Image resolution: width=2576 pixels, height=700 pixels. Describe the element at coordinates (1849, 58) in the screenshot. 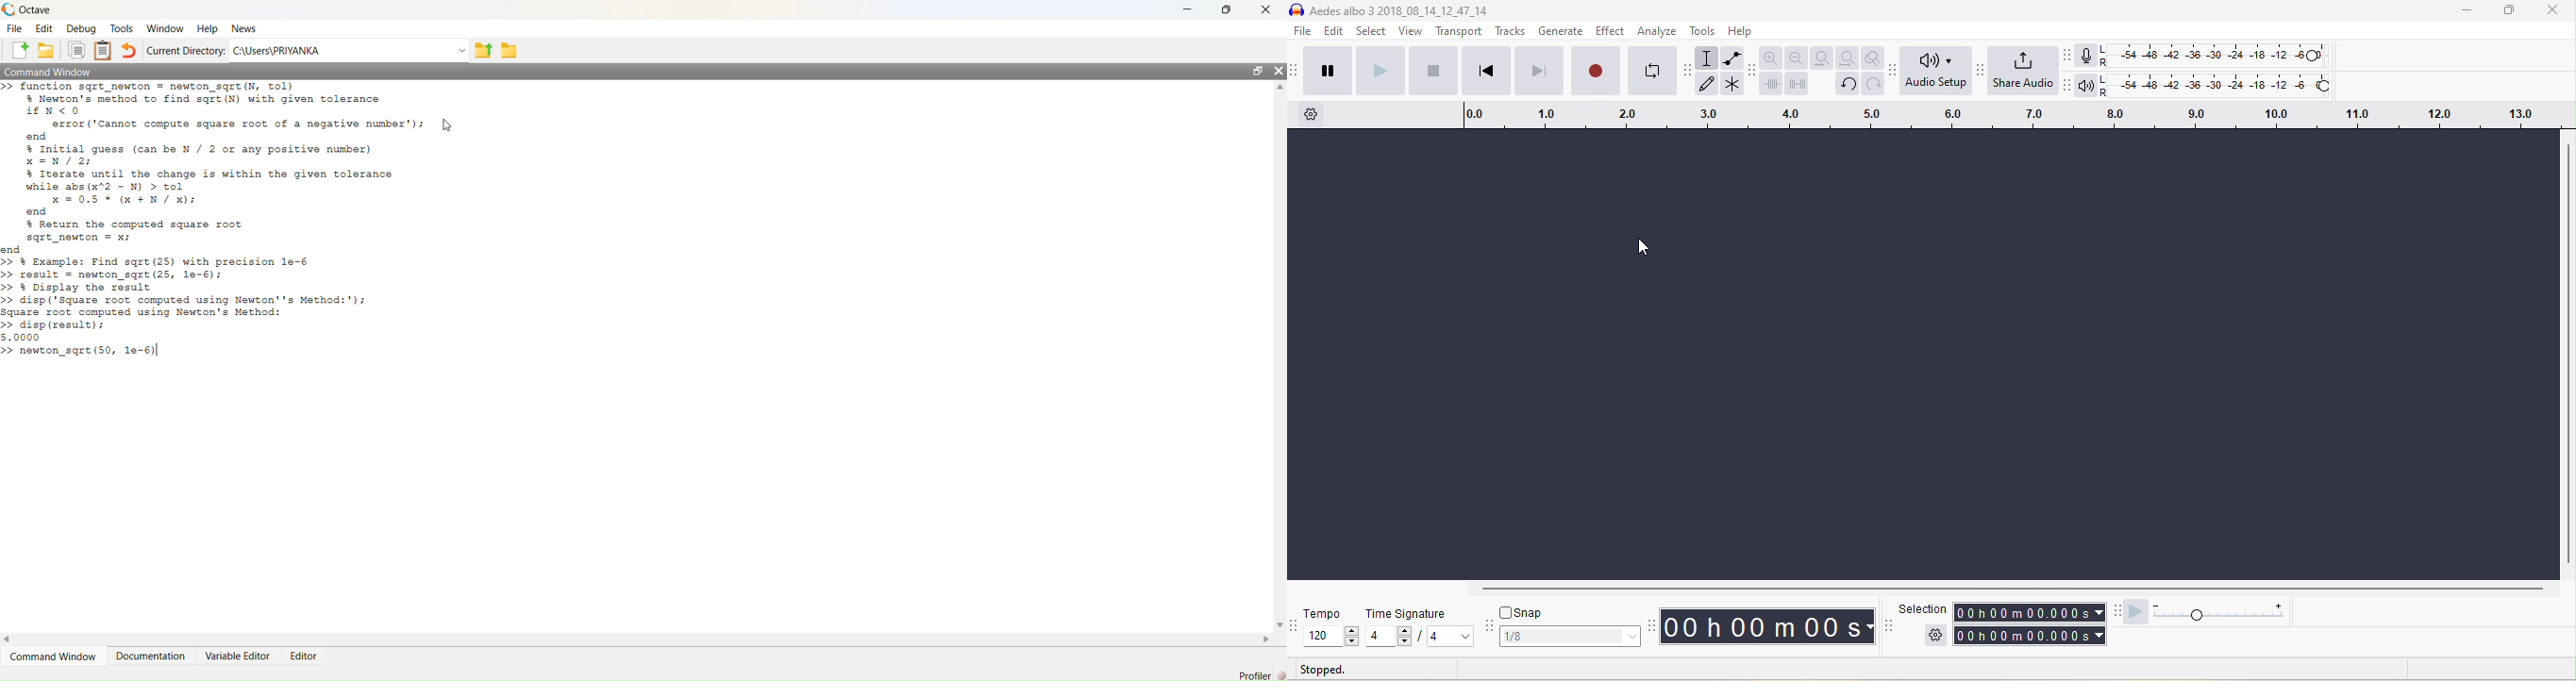

I see `fit project to width` at that location.